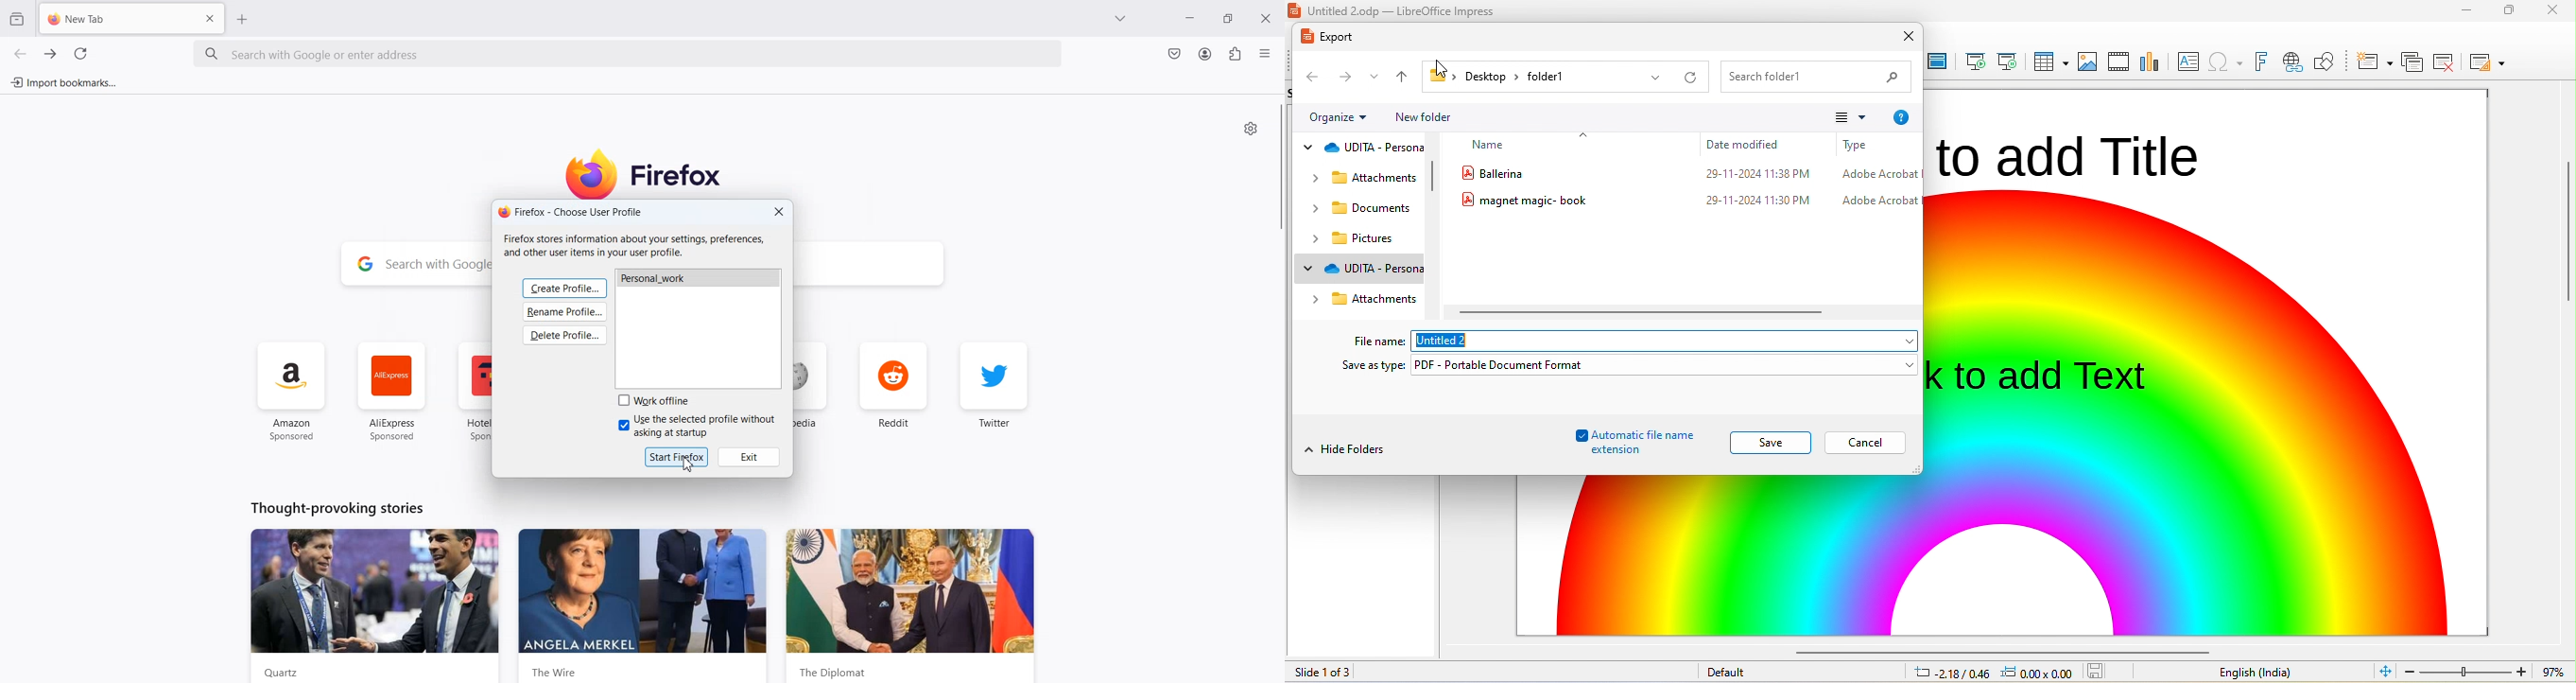 The width and height of the screenshot is (2576, 700). What do you see at coordinates (564, 287) in the screenshot?
I see `Create Profile` at bounding box center [564, 287].